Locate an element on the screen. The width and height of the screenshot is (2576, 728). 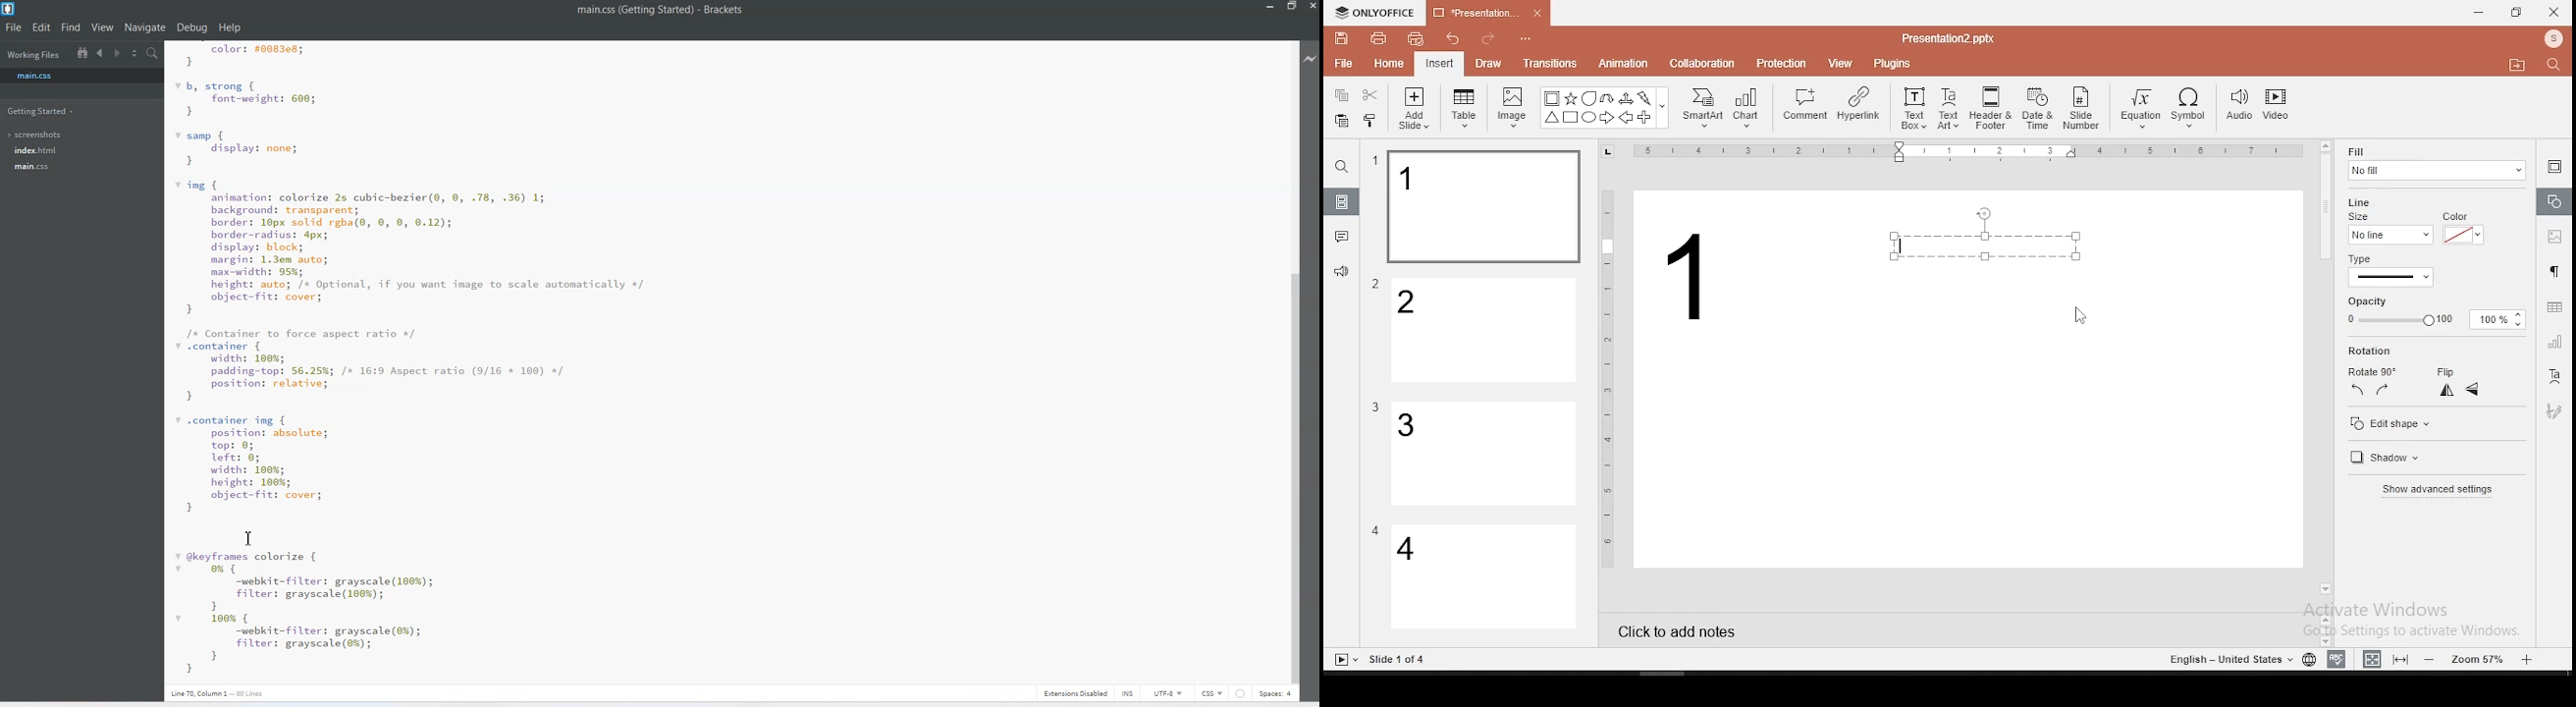
Text Cursor is located at coordinates (249, 537).